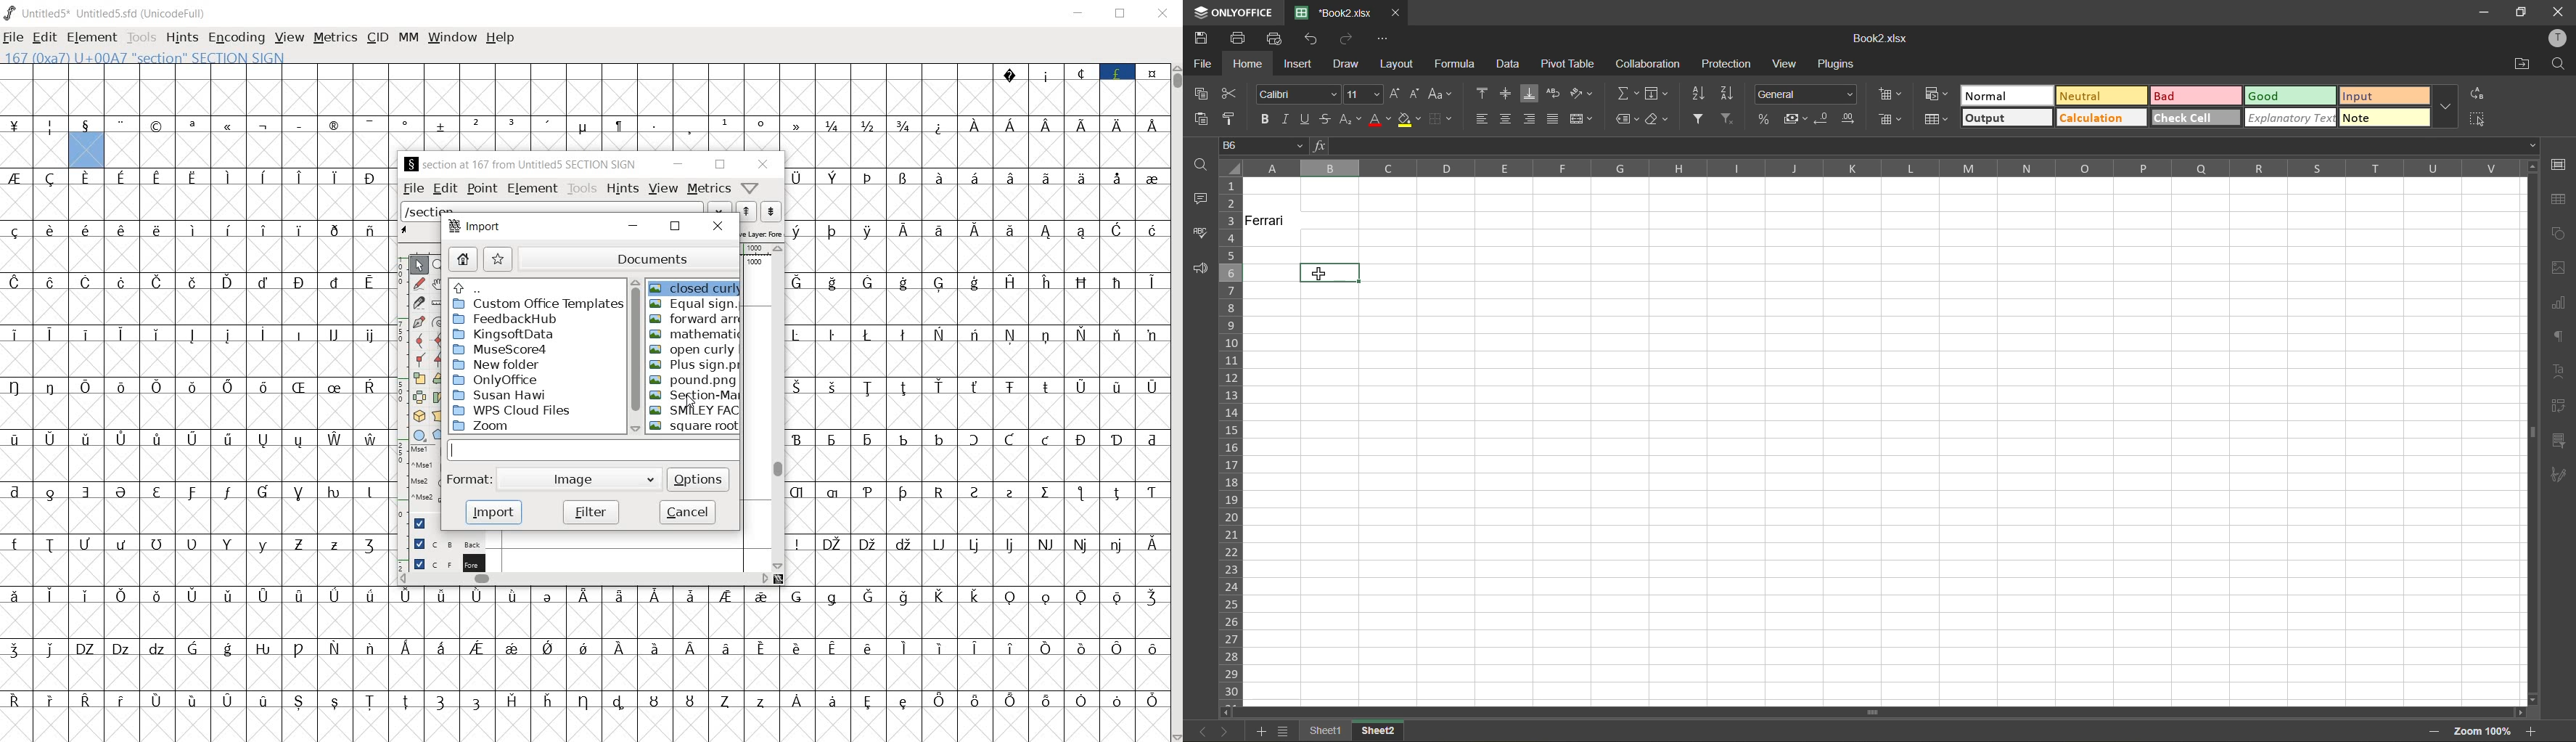  What do you see at coordinates (1200, 119) in the screenshot?
I see `paste` at bounding box center [1200, 119].